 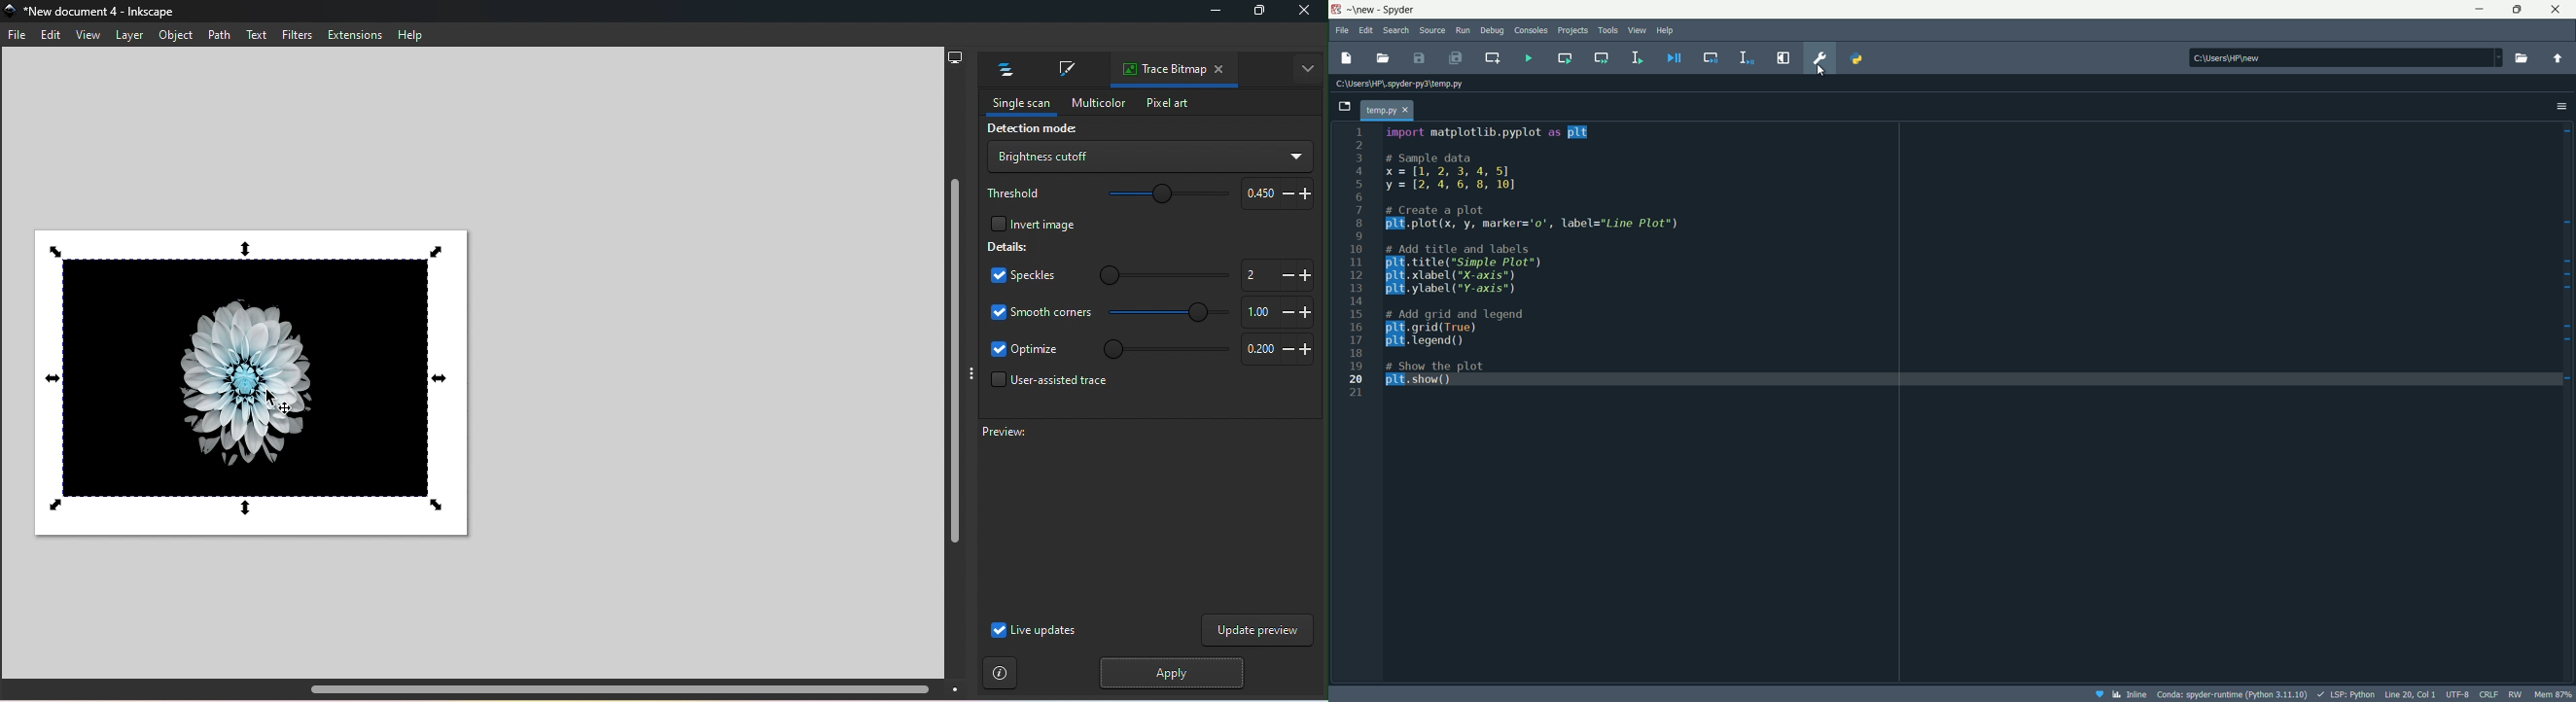 I want to click on inline, so click(x=2120, y=694).